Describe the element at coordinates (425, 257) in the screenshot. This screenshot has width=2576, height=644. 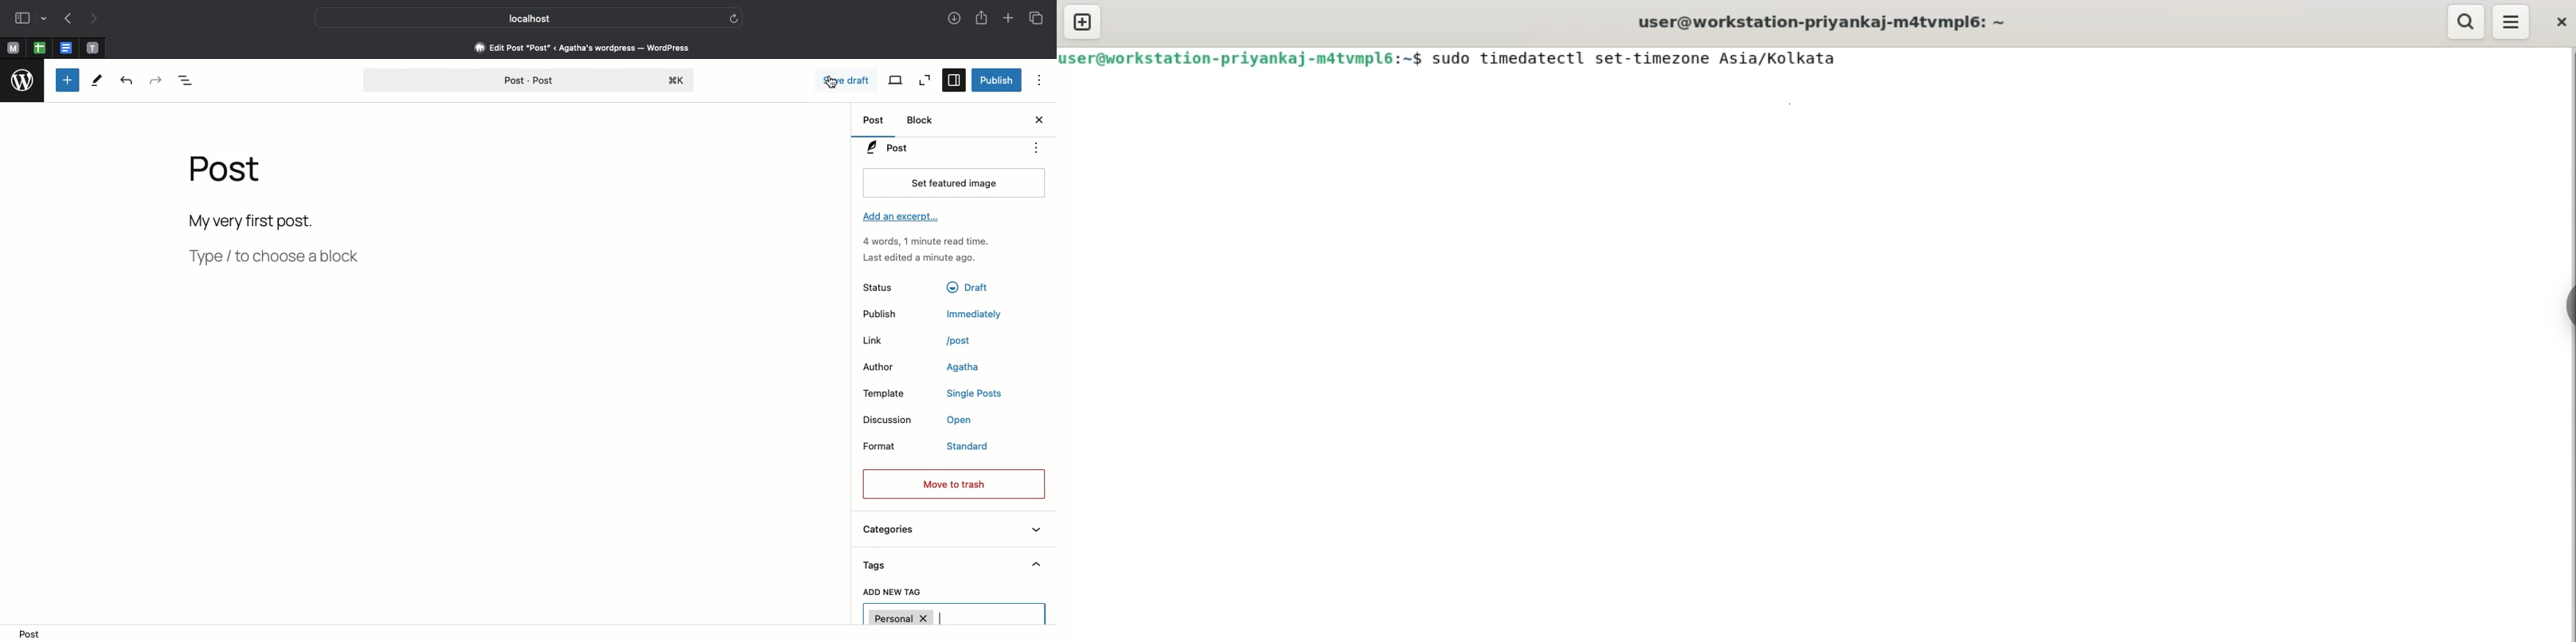
I see `Block` at that location.